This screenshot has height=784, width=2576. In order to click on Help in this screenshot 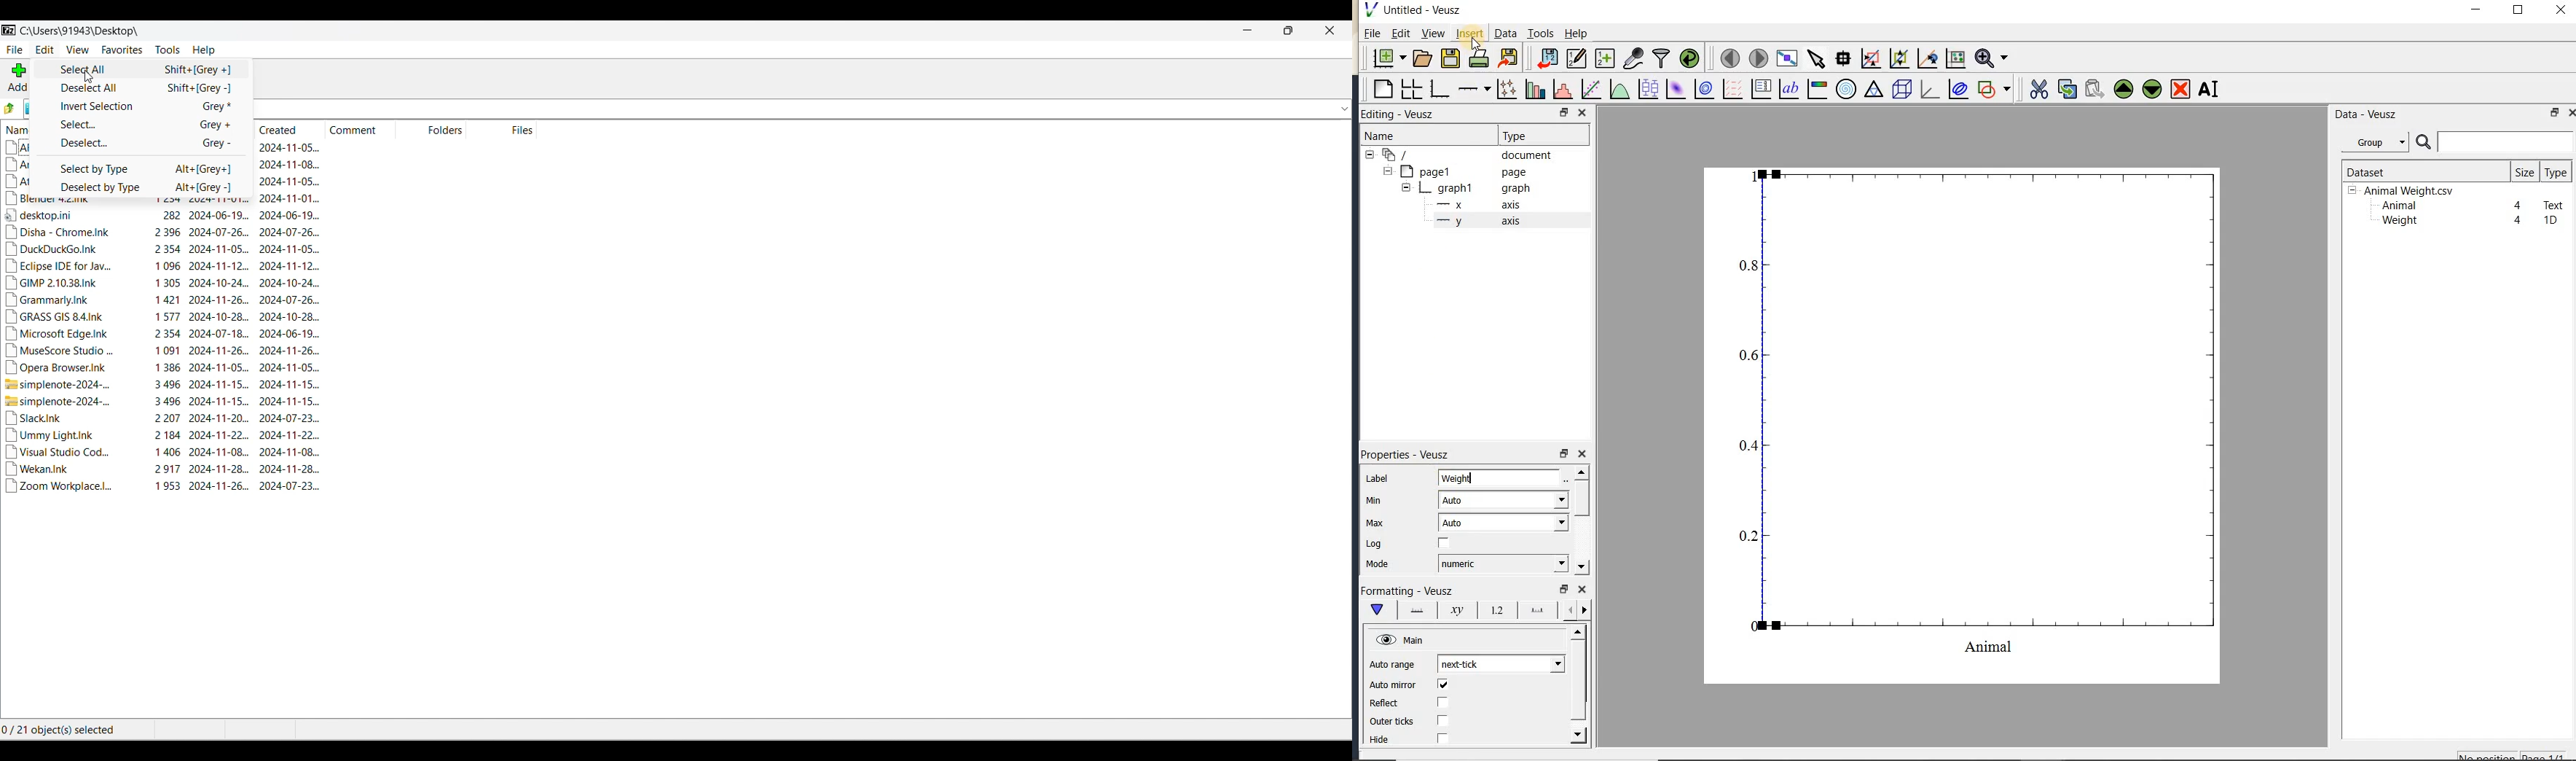, I will do `click(1576, 34)`.